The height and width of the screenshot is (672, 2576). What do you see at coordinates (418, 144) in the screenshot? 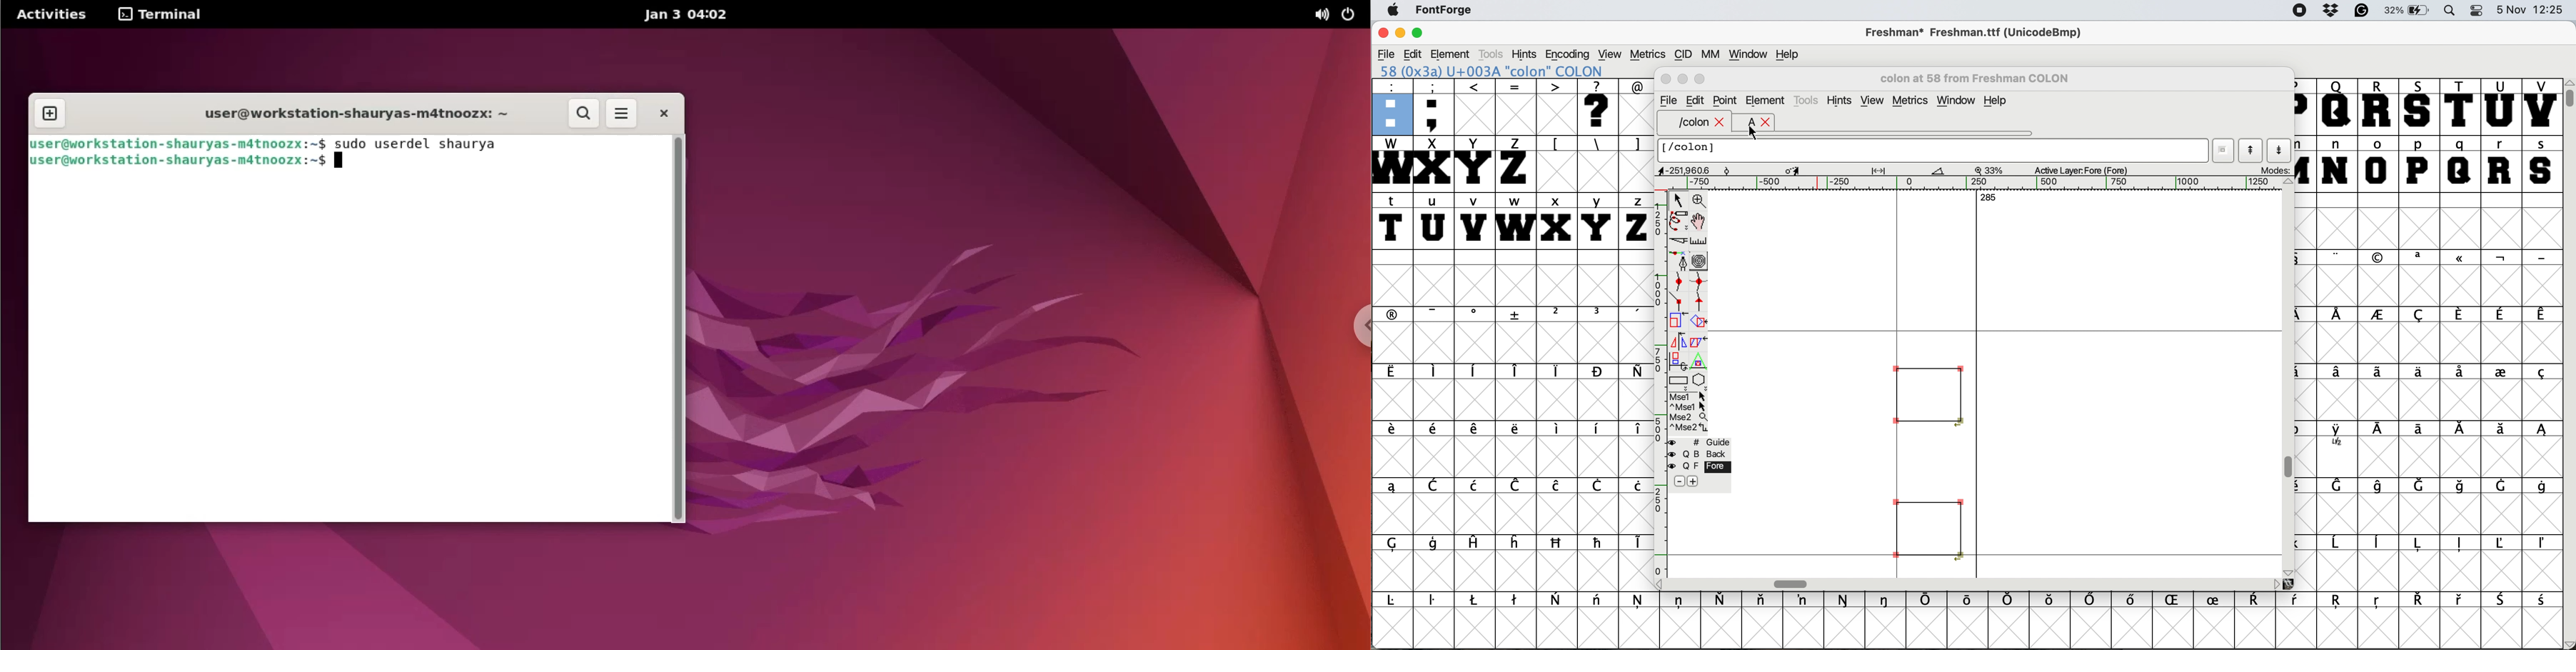
I see `sudo userdel shaurya` at bounding box center [418, 144].